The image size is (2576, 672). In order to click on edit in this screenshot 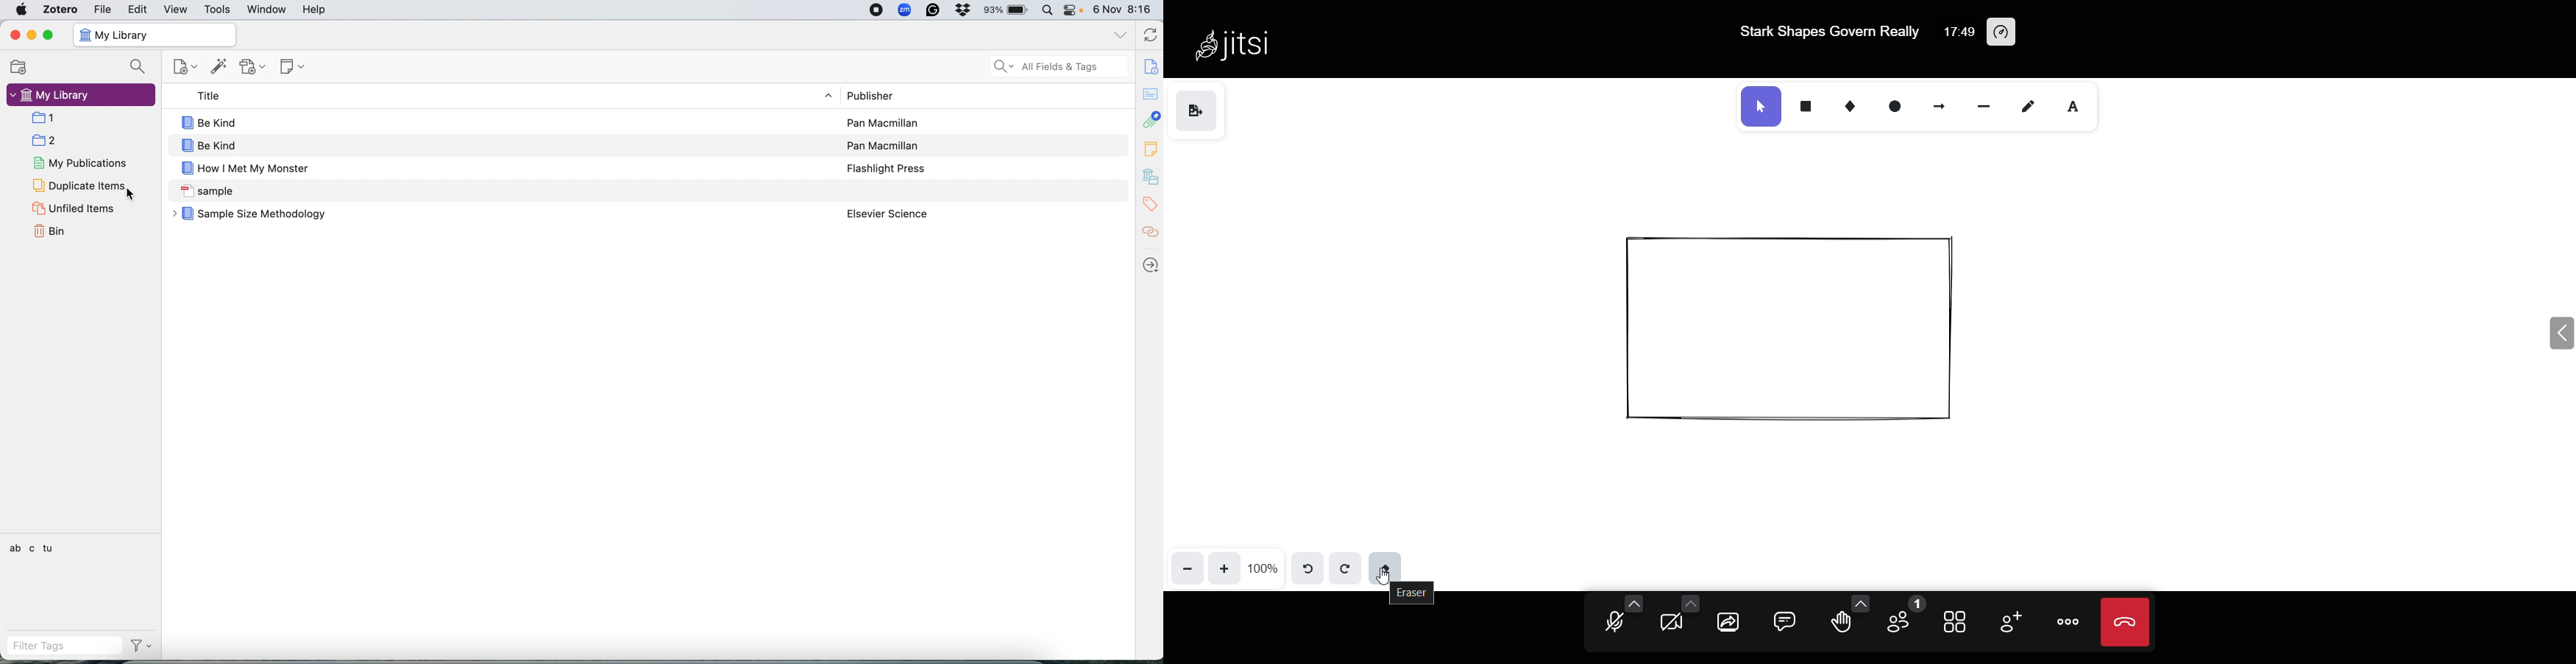, I will do `click(139, 9)`.